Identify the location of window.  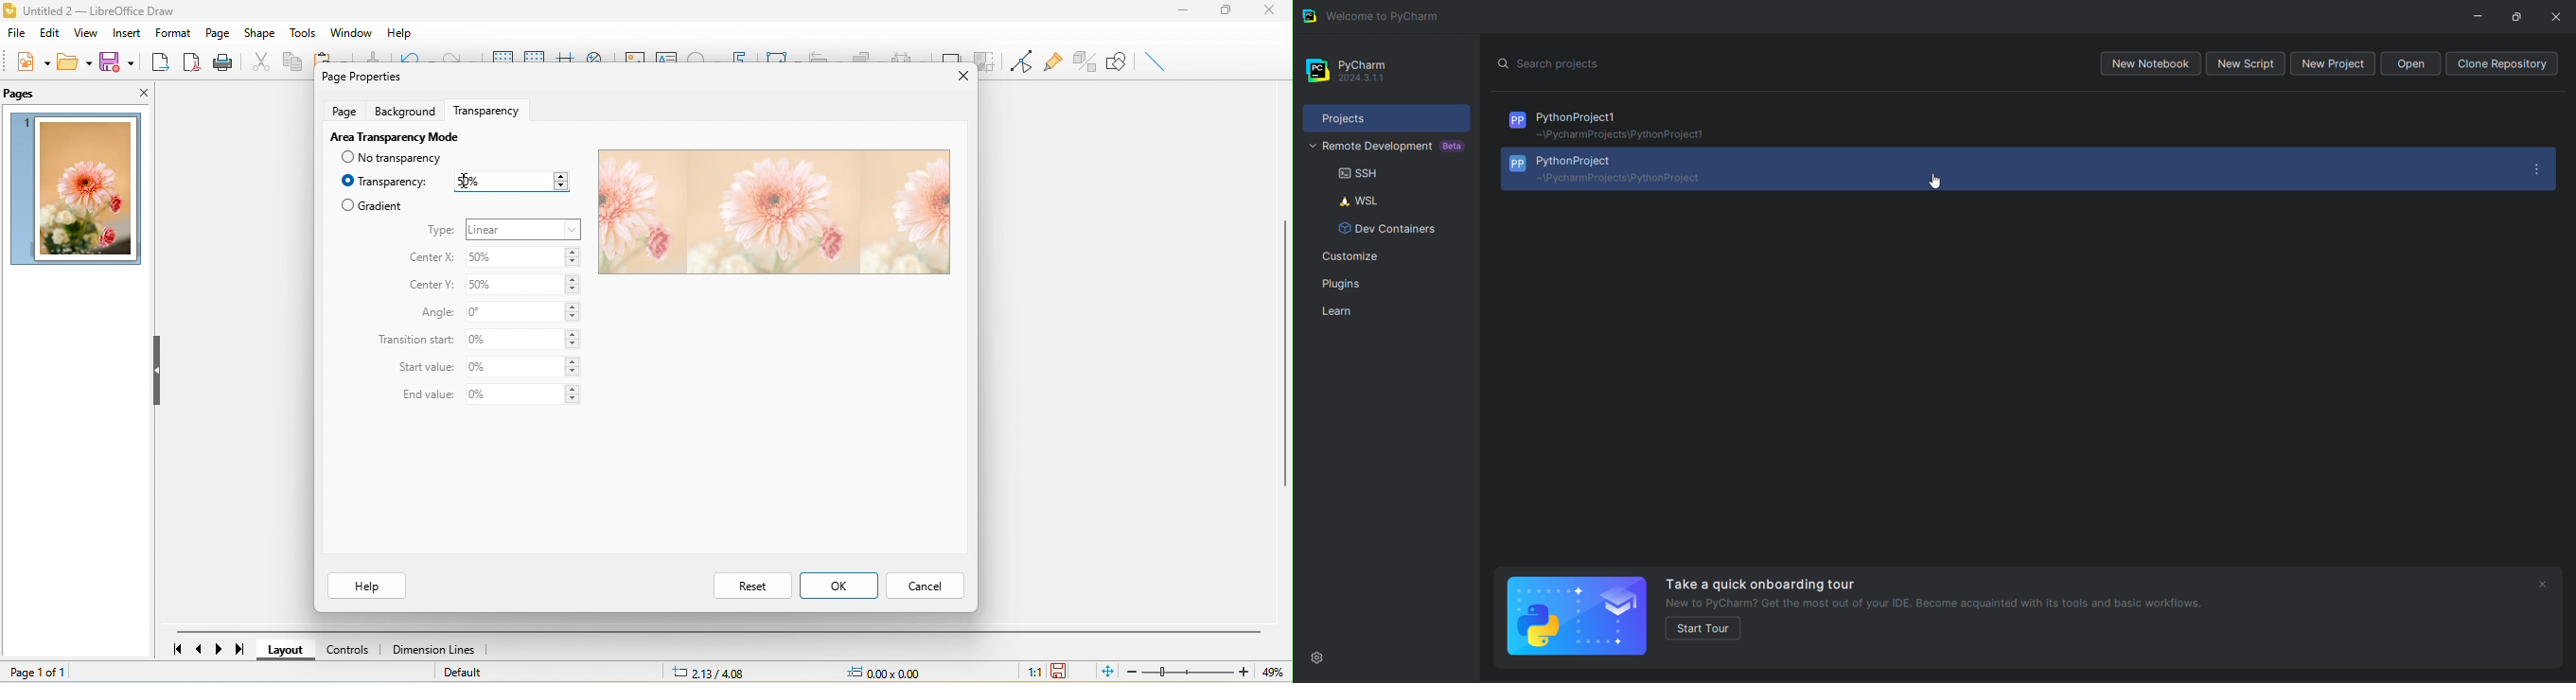
(354, 32).